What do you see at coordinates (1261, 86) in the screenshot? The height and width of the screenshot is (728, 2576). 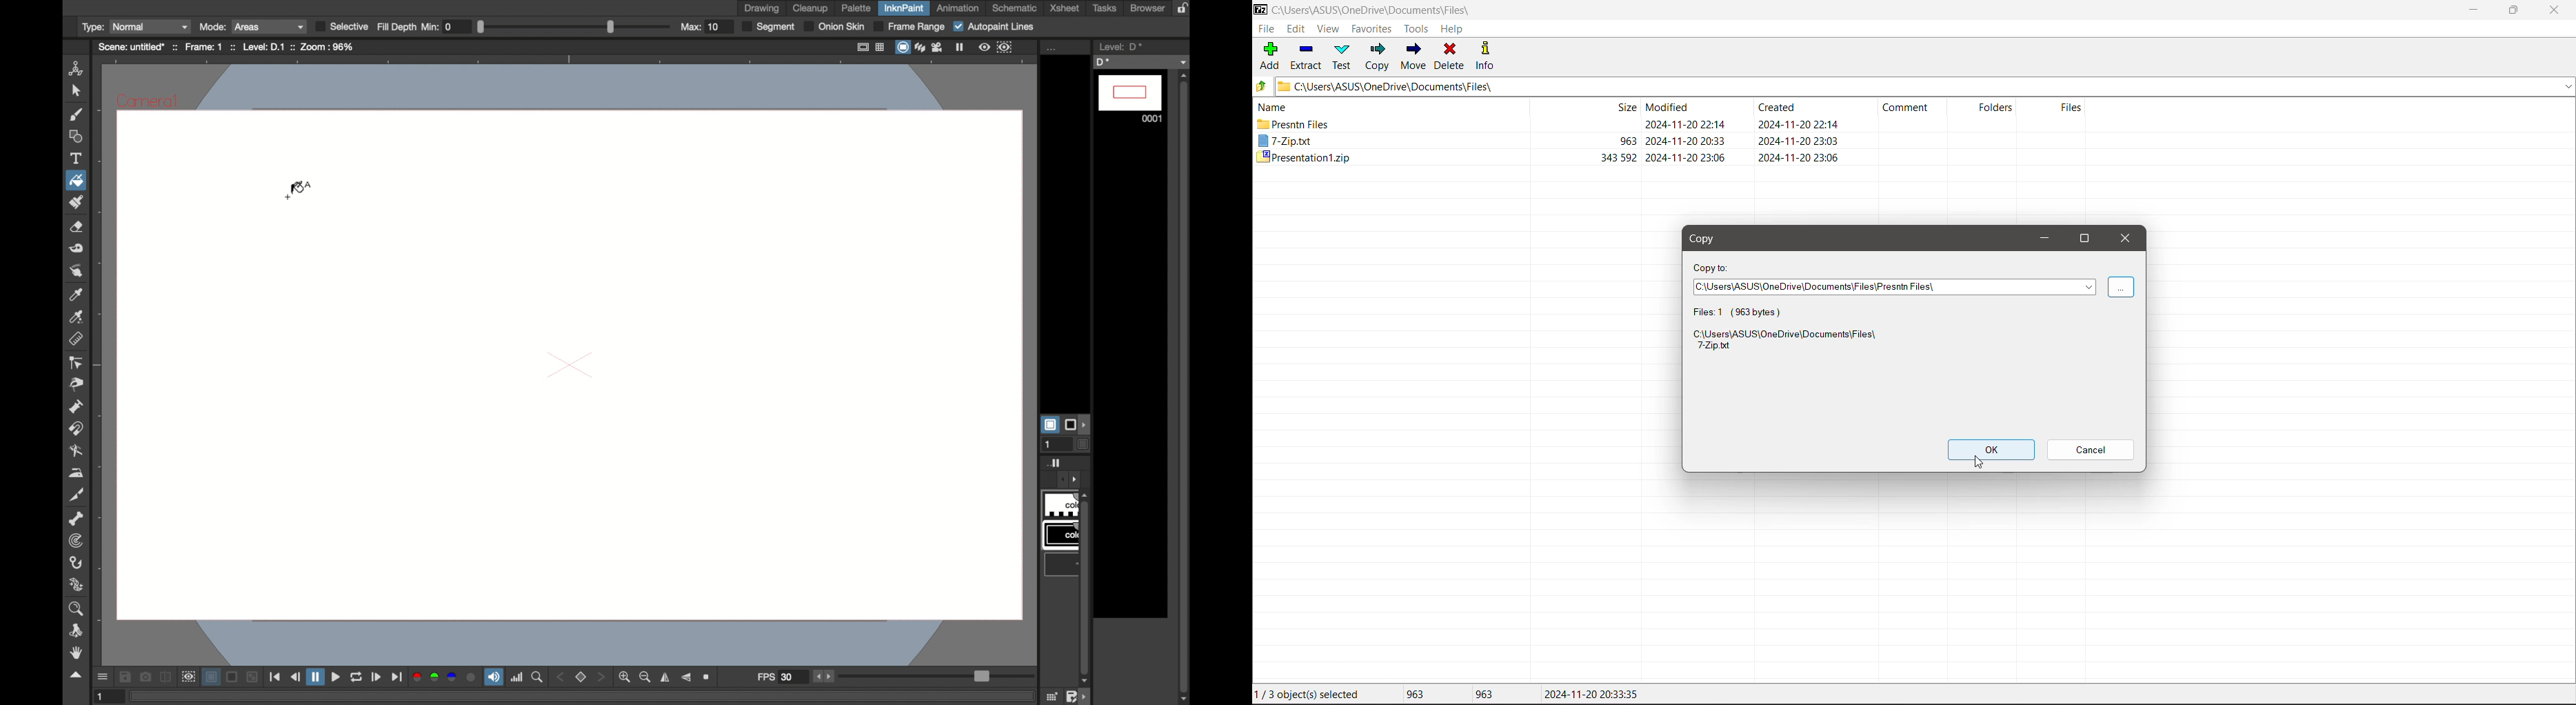 I see `Move Up one level` at bounding box center [1261, 86].